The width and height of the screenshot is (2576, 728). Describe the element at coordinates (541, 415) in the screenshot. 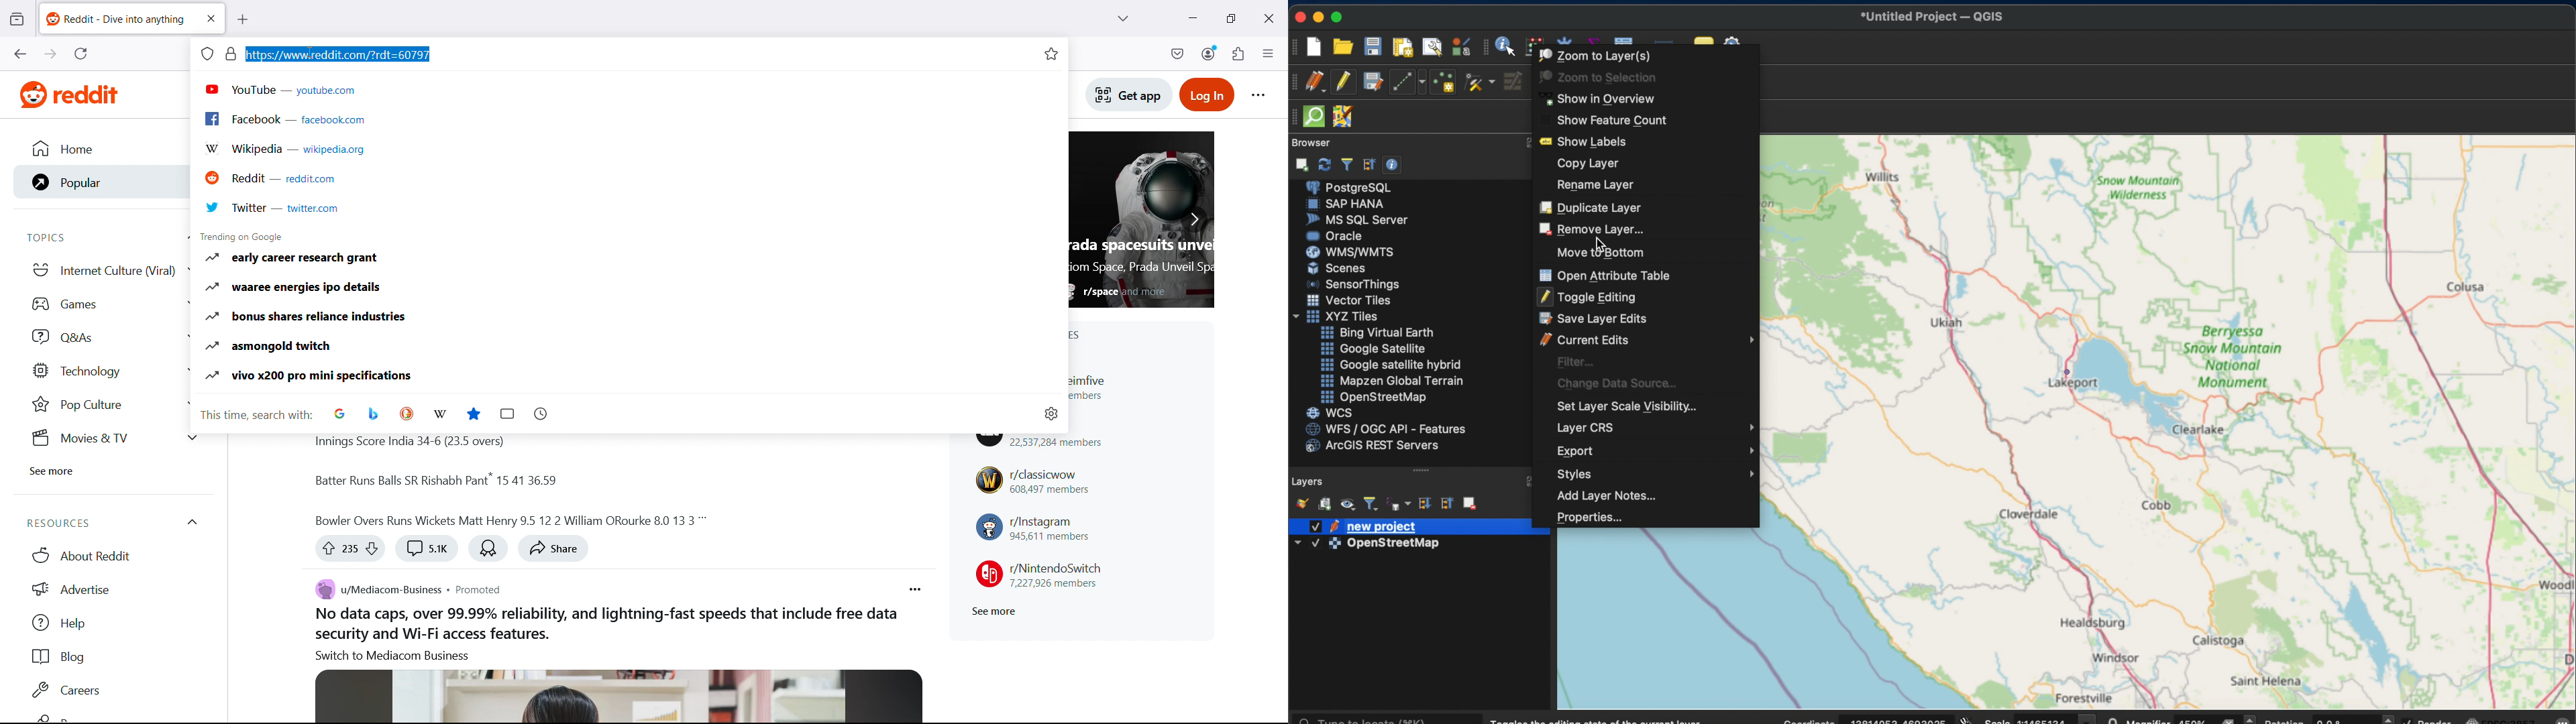

I see `history` at that location.